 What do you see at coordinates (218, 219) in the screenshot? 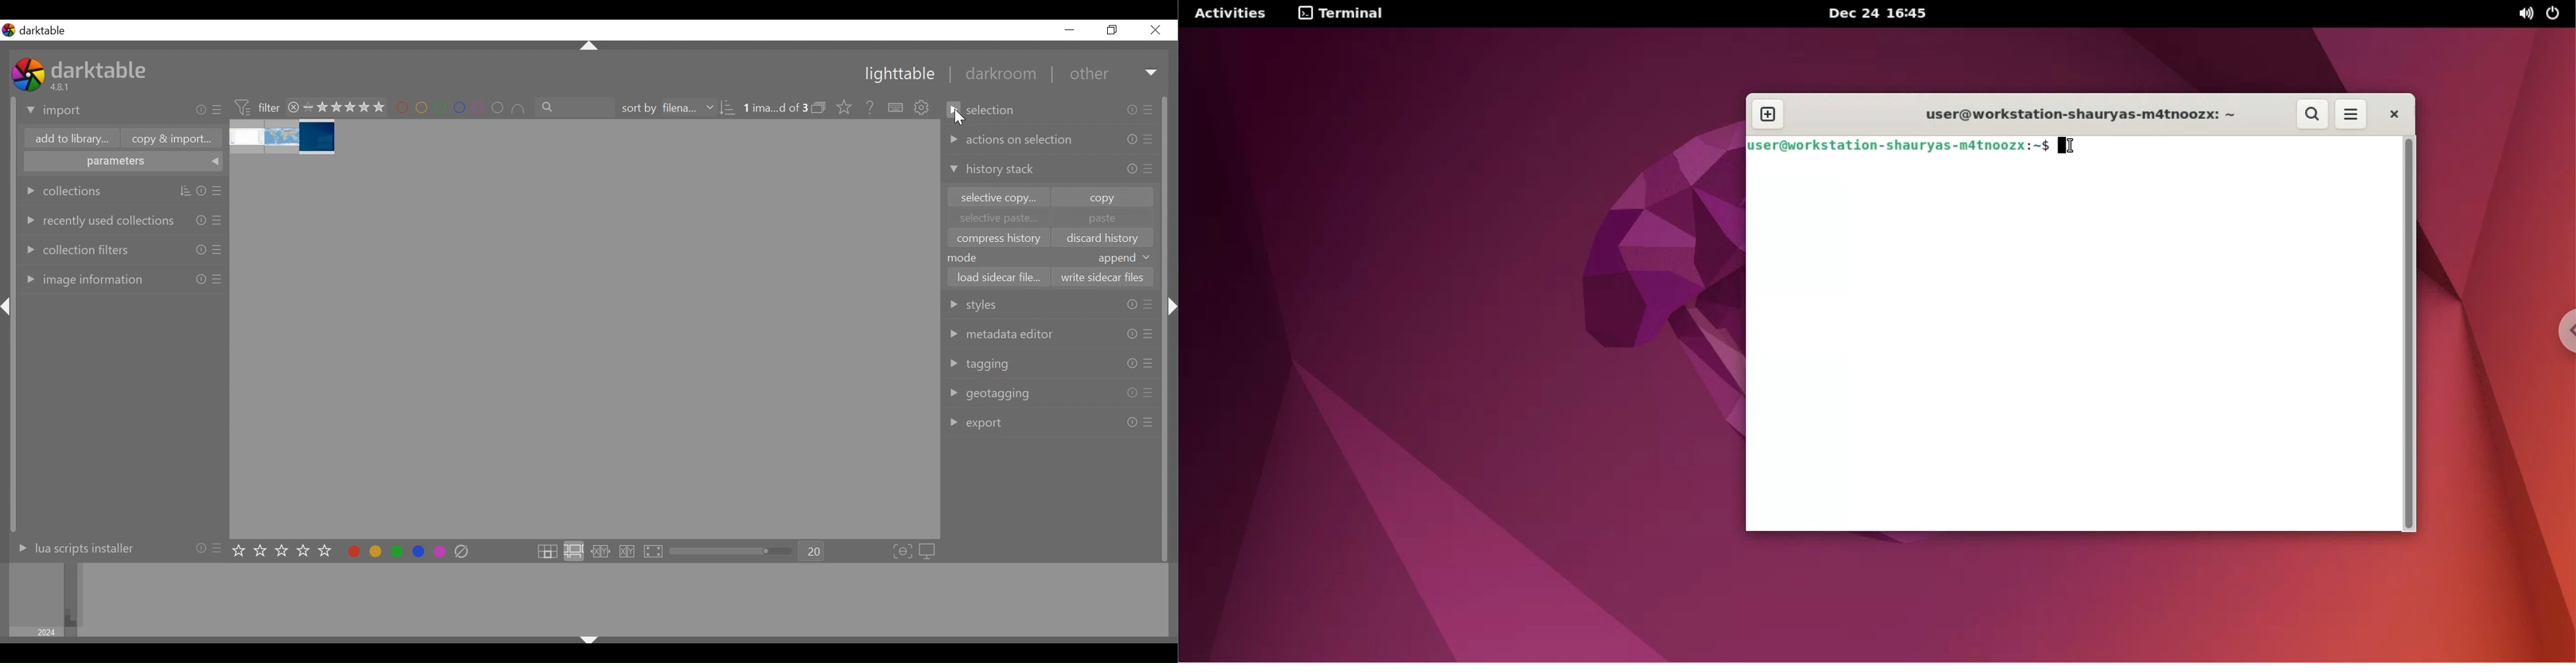
I see `presets` at bounding box center [218, 219].